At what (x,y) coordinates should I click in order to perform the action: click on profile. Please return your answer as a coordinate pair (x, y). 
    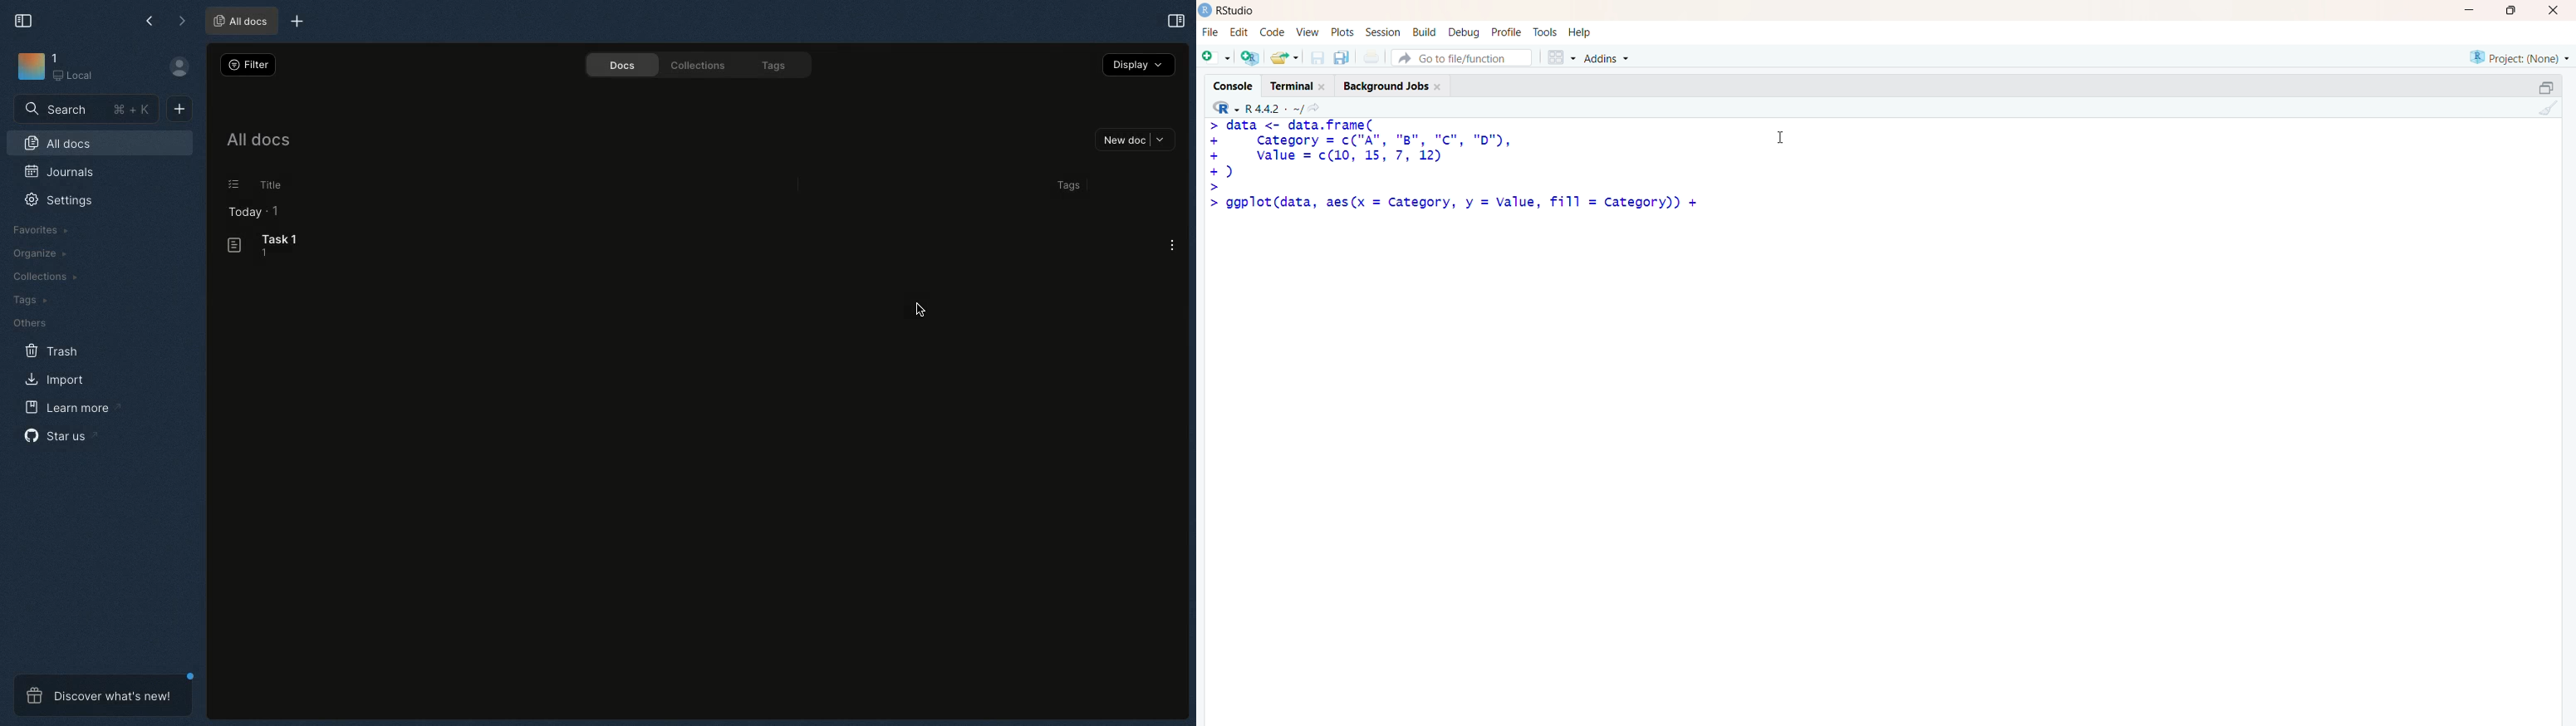
    Looking at the image, I should click on (1505, 33).